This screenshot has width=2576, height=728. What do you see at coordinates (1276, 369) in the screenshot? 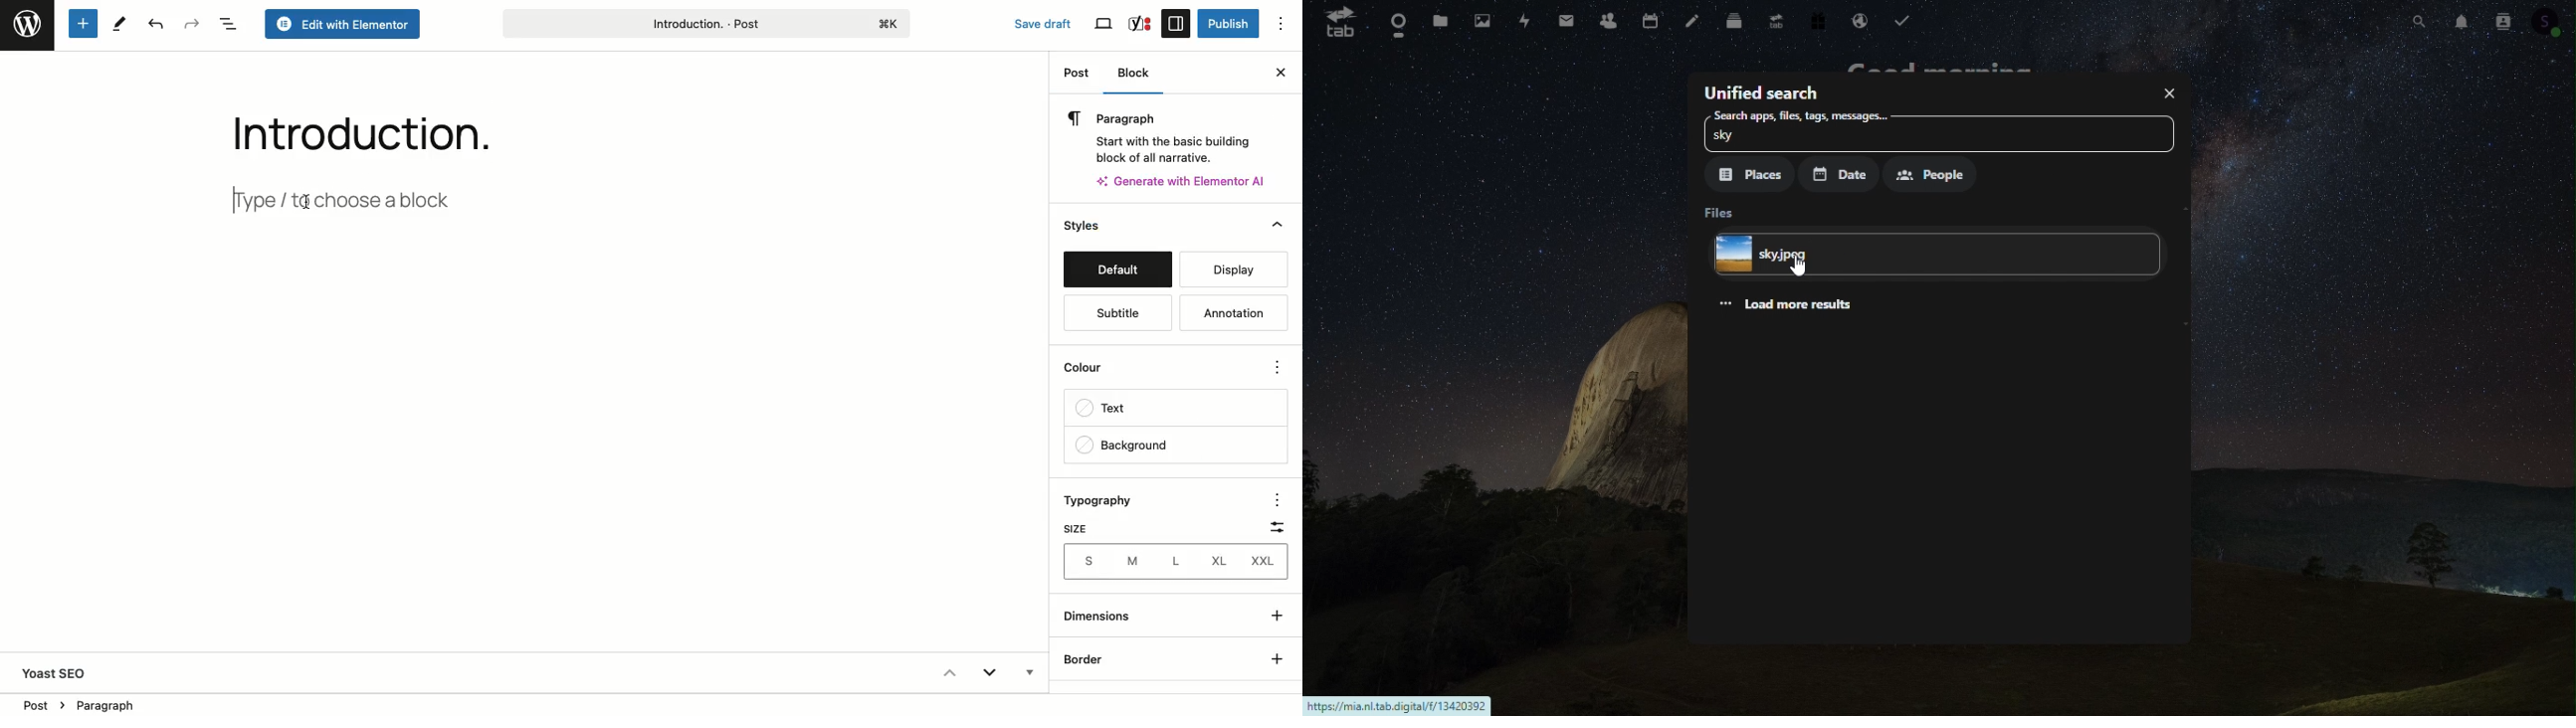
I see `Options` at bounding box center [1276, 369].